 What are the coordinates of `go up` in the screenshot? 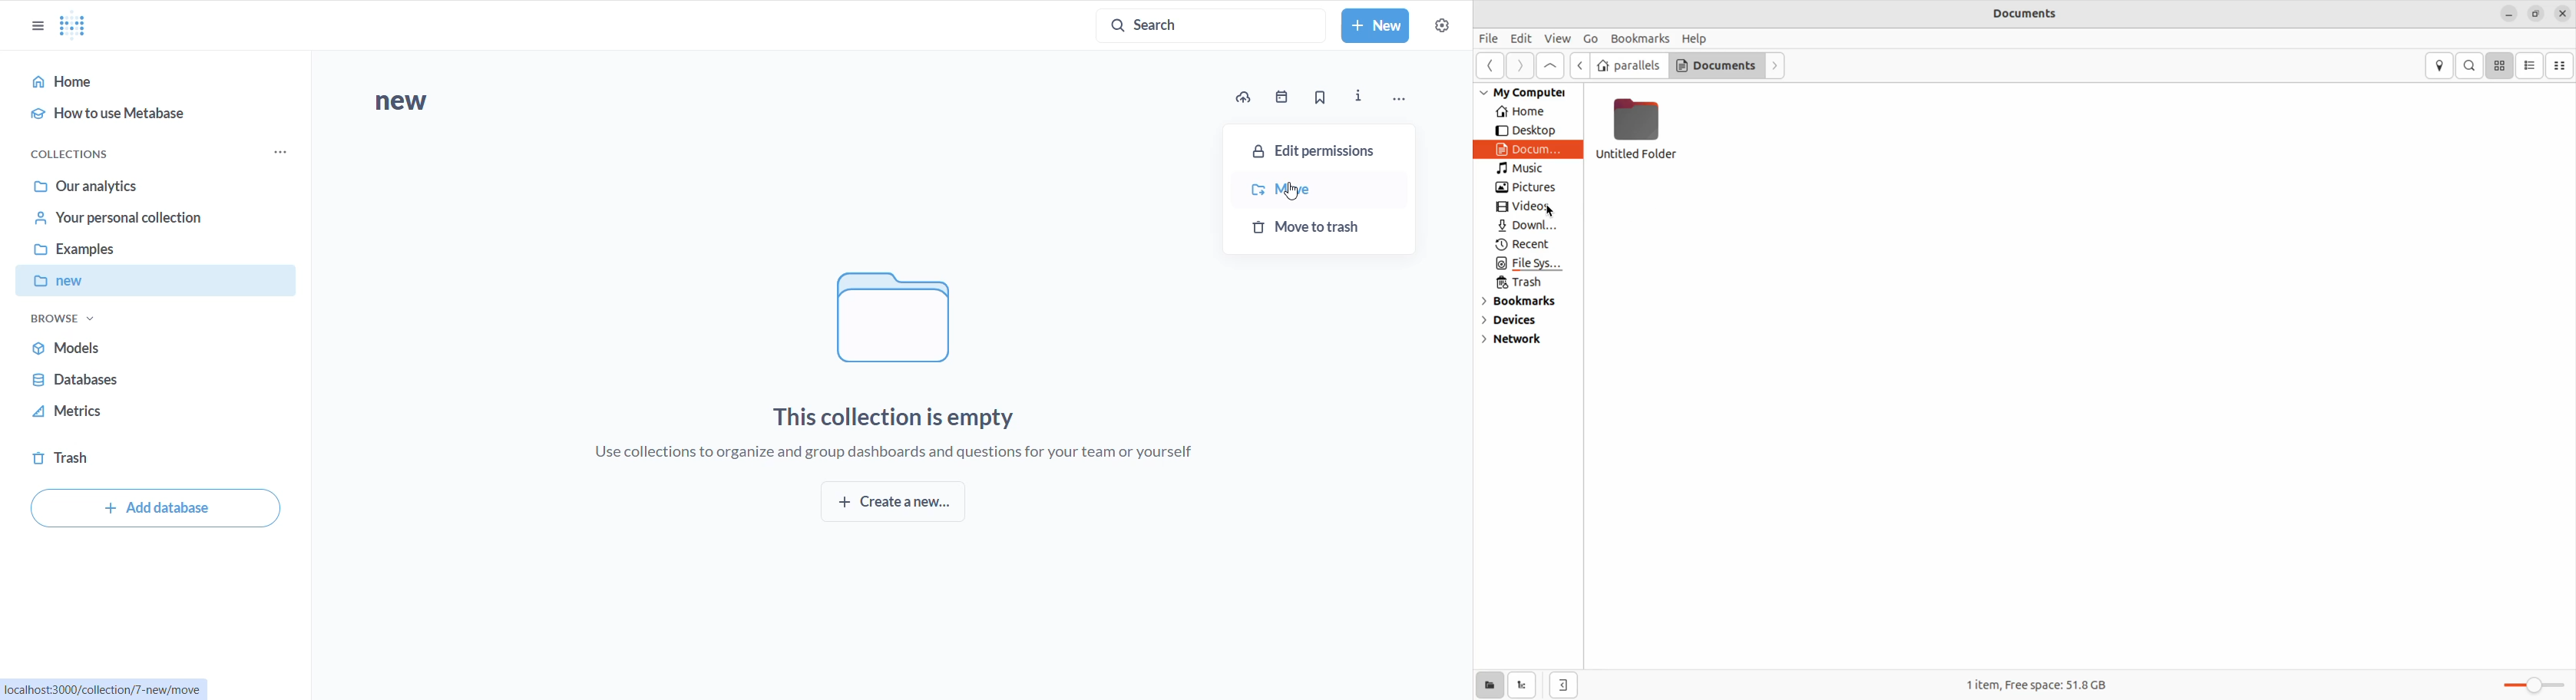 It's located at (1549, 67).